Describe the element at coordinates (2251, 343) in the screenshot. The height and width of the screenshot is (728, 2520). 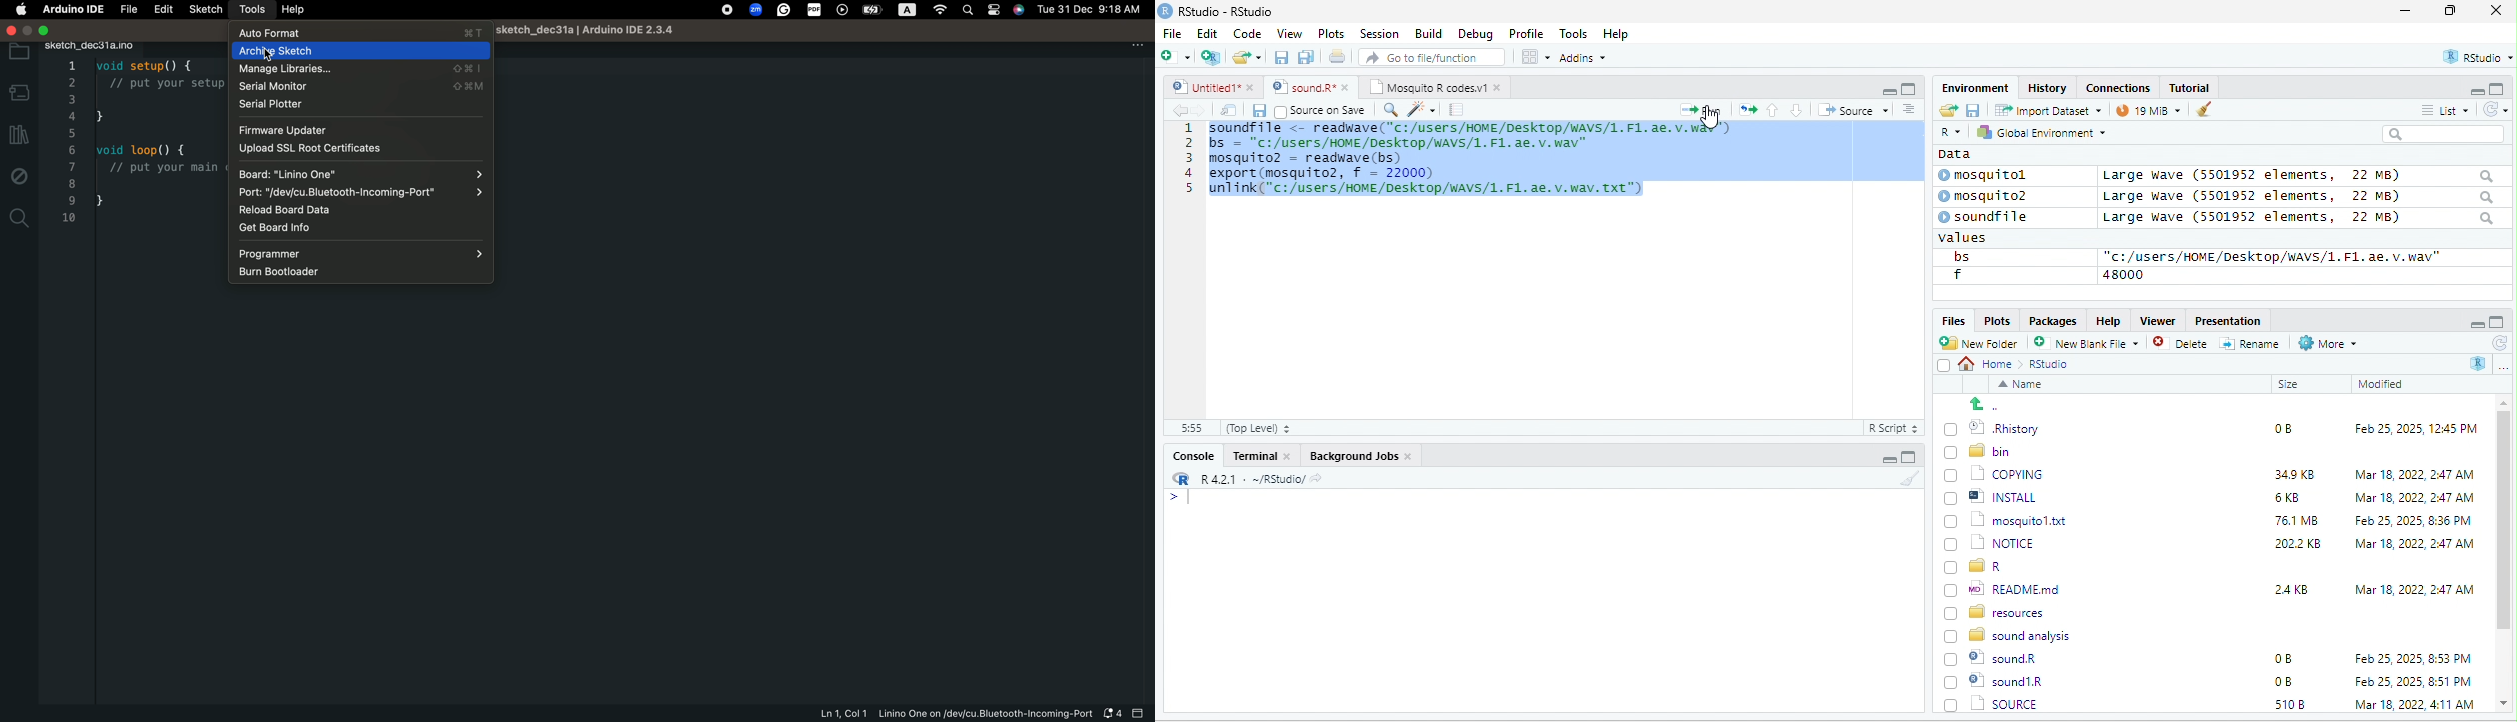
I see `=] Rename` at that location.